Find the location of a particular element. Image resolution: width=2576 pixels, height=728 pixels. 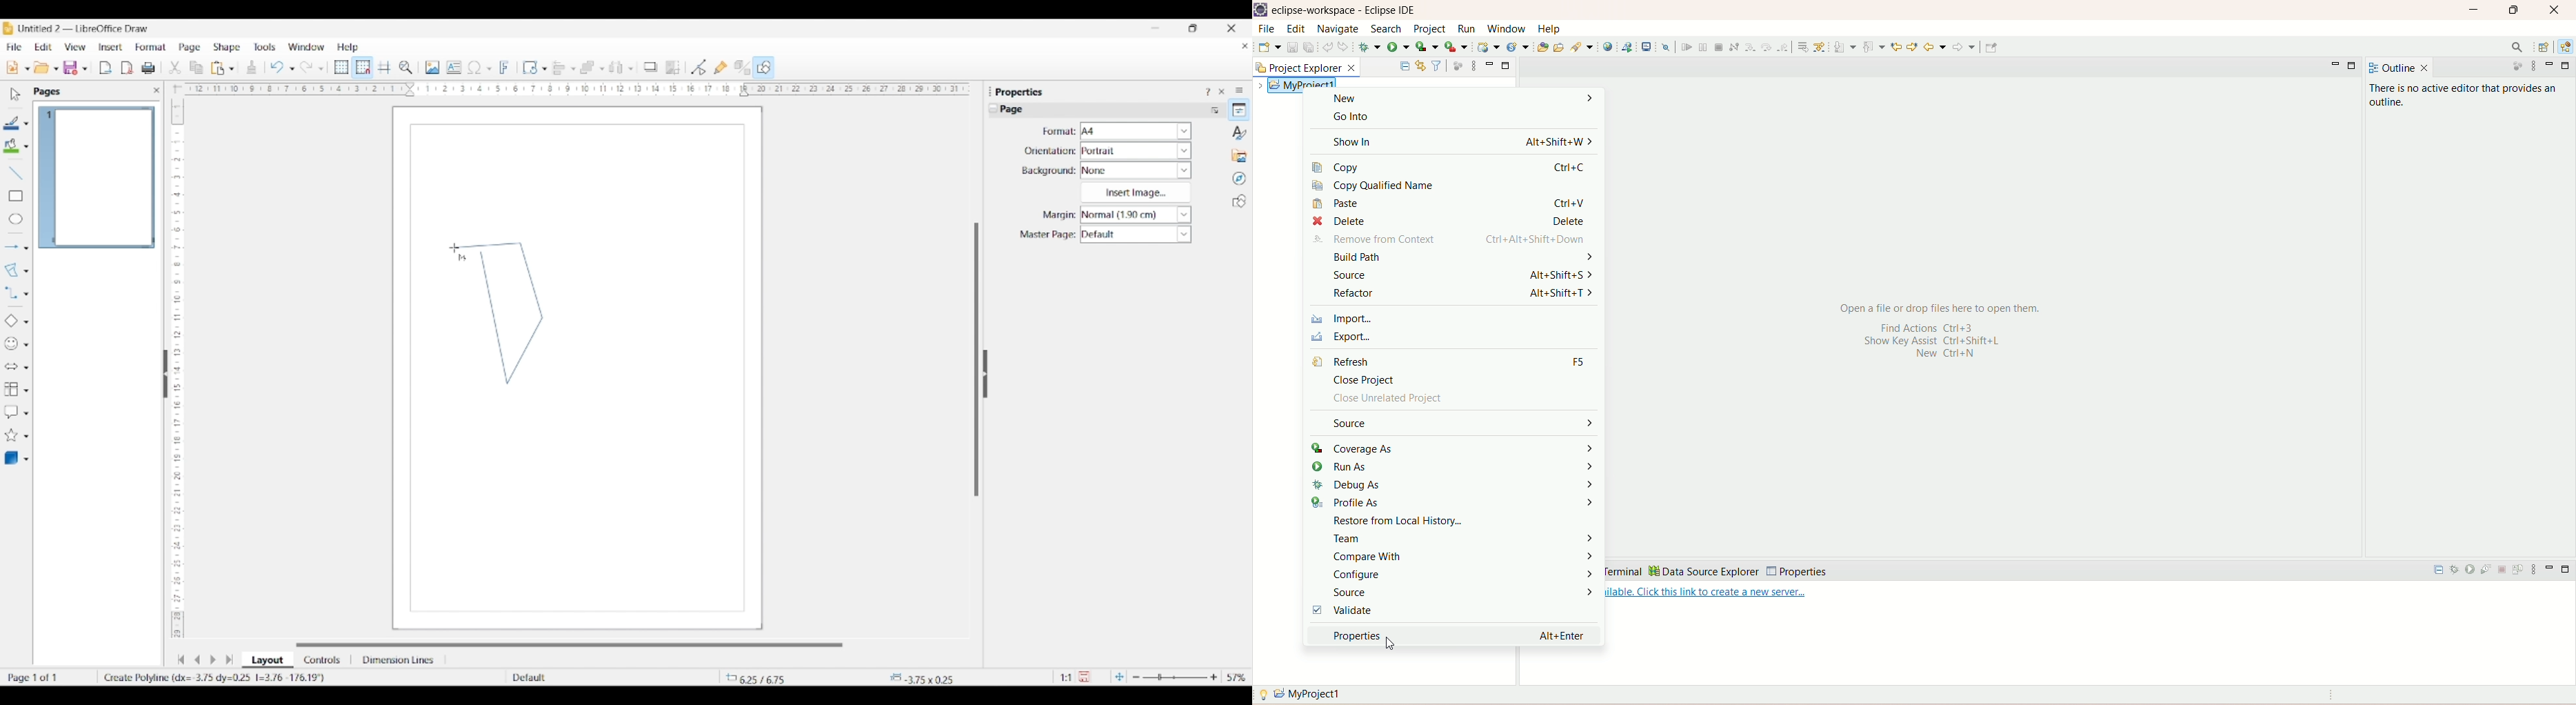

Show interface in smaller tab is located at coordinates (1193, 28).